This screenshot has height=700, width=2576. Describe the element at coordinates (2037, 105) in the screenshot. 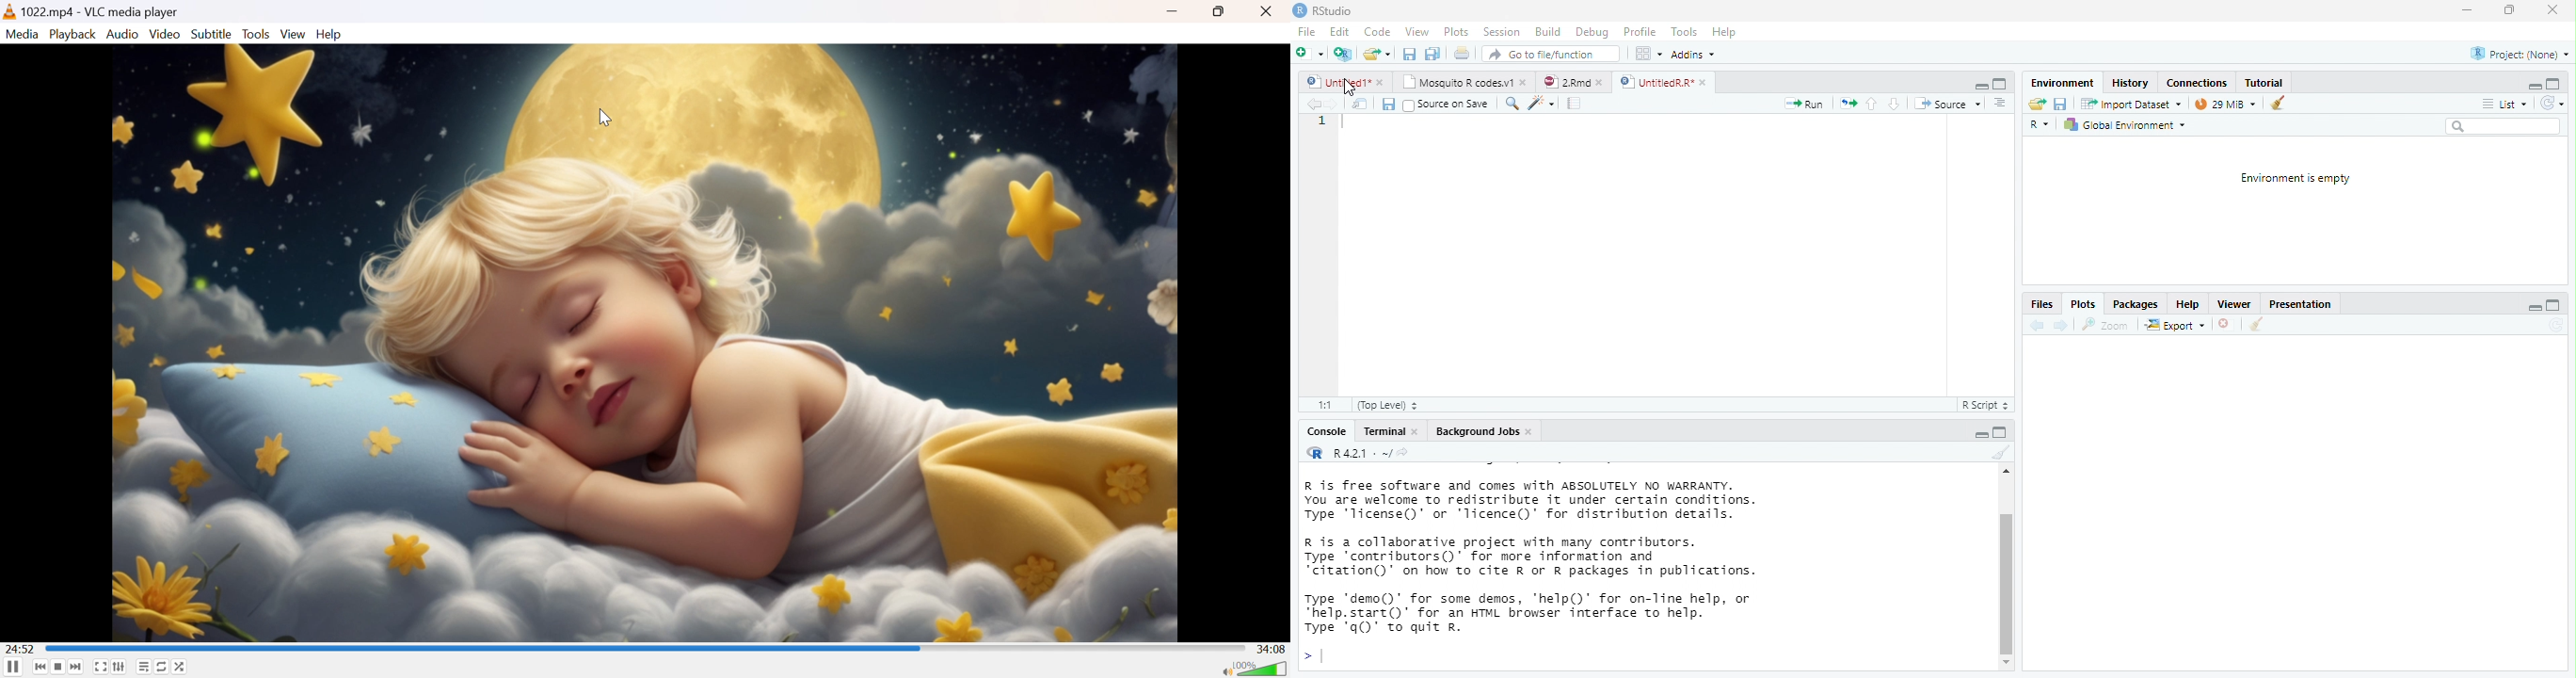

I see `Load workspace` at that location.